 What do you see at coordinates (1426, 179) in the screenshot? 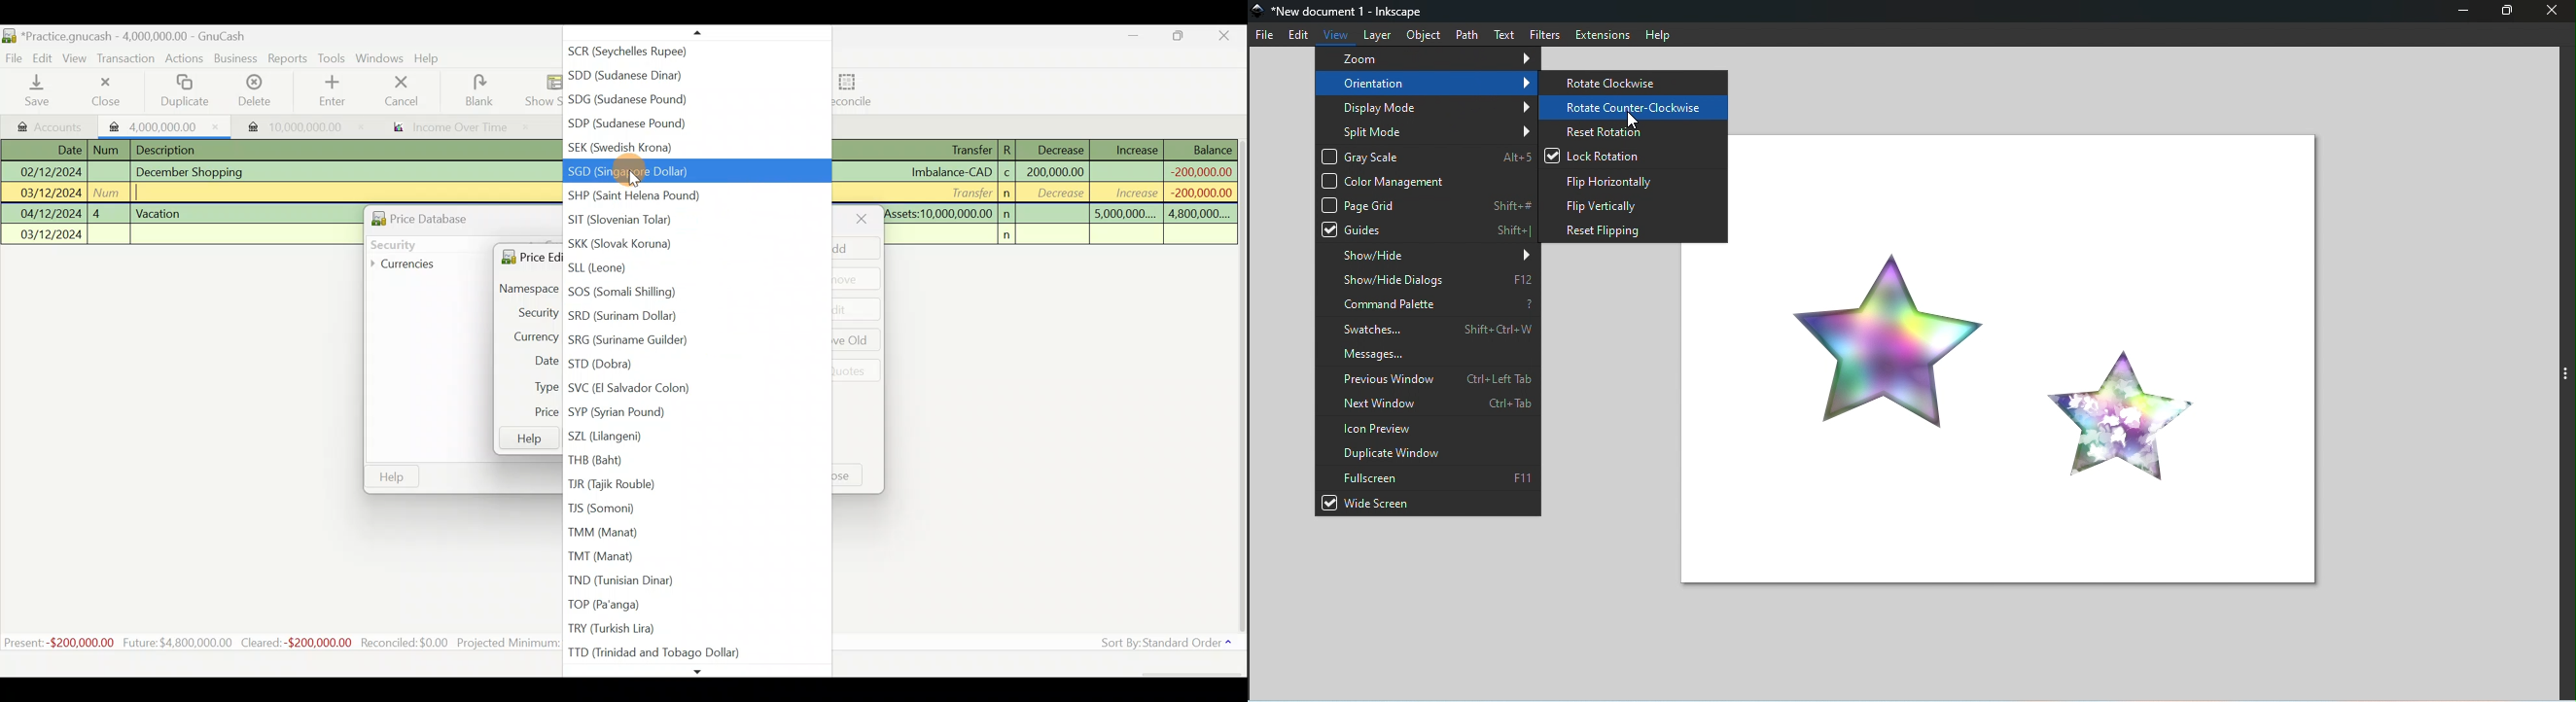
I see `Color management` at bounding box center [1426, 179].